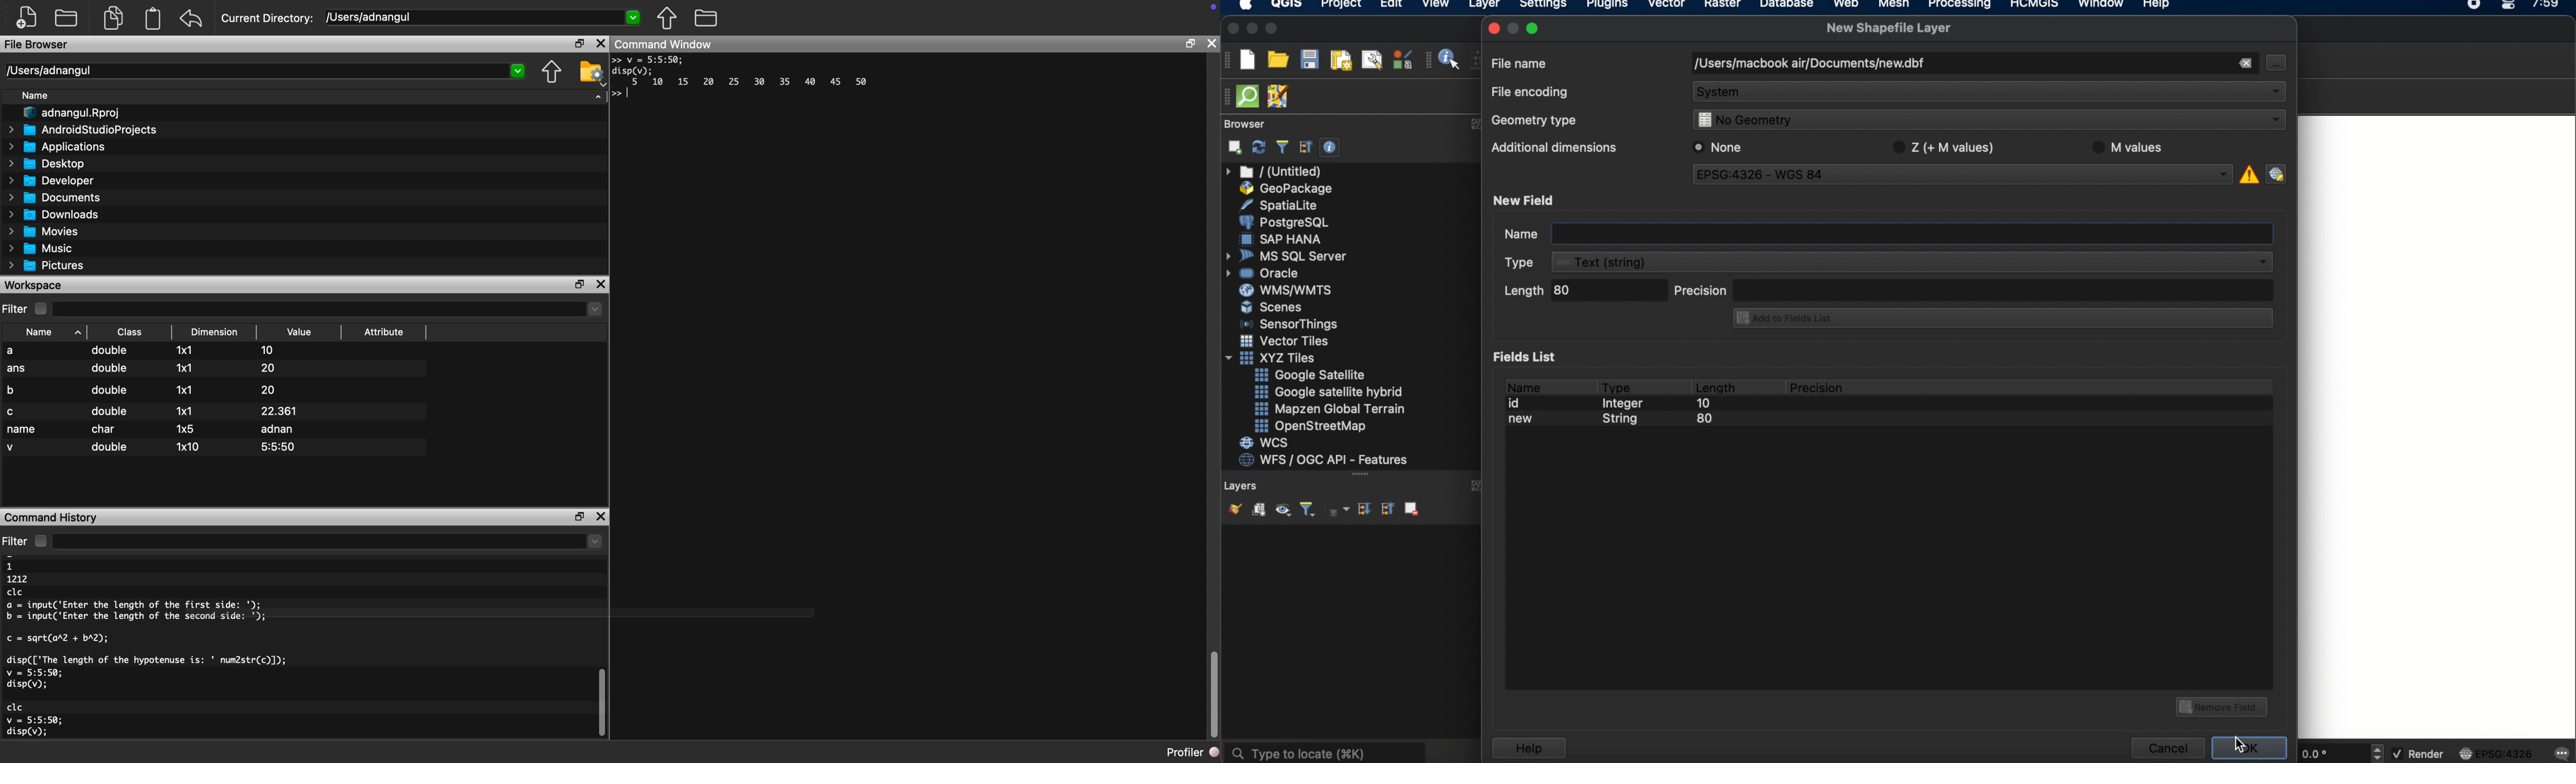 This screenshot has height=784, width=2576. What do you see at coordinates (595, 542) in the screenshot?
I see `dropdown` at bounding box center [595, 542].